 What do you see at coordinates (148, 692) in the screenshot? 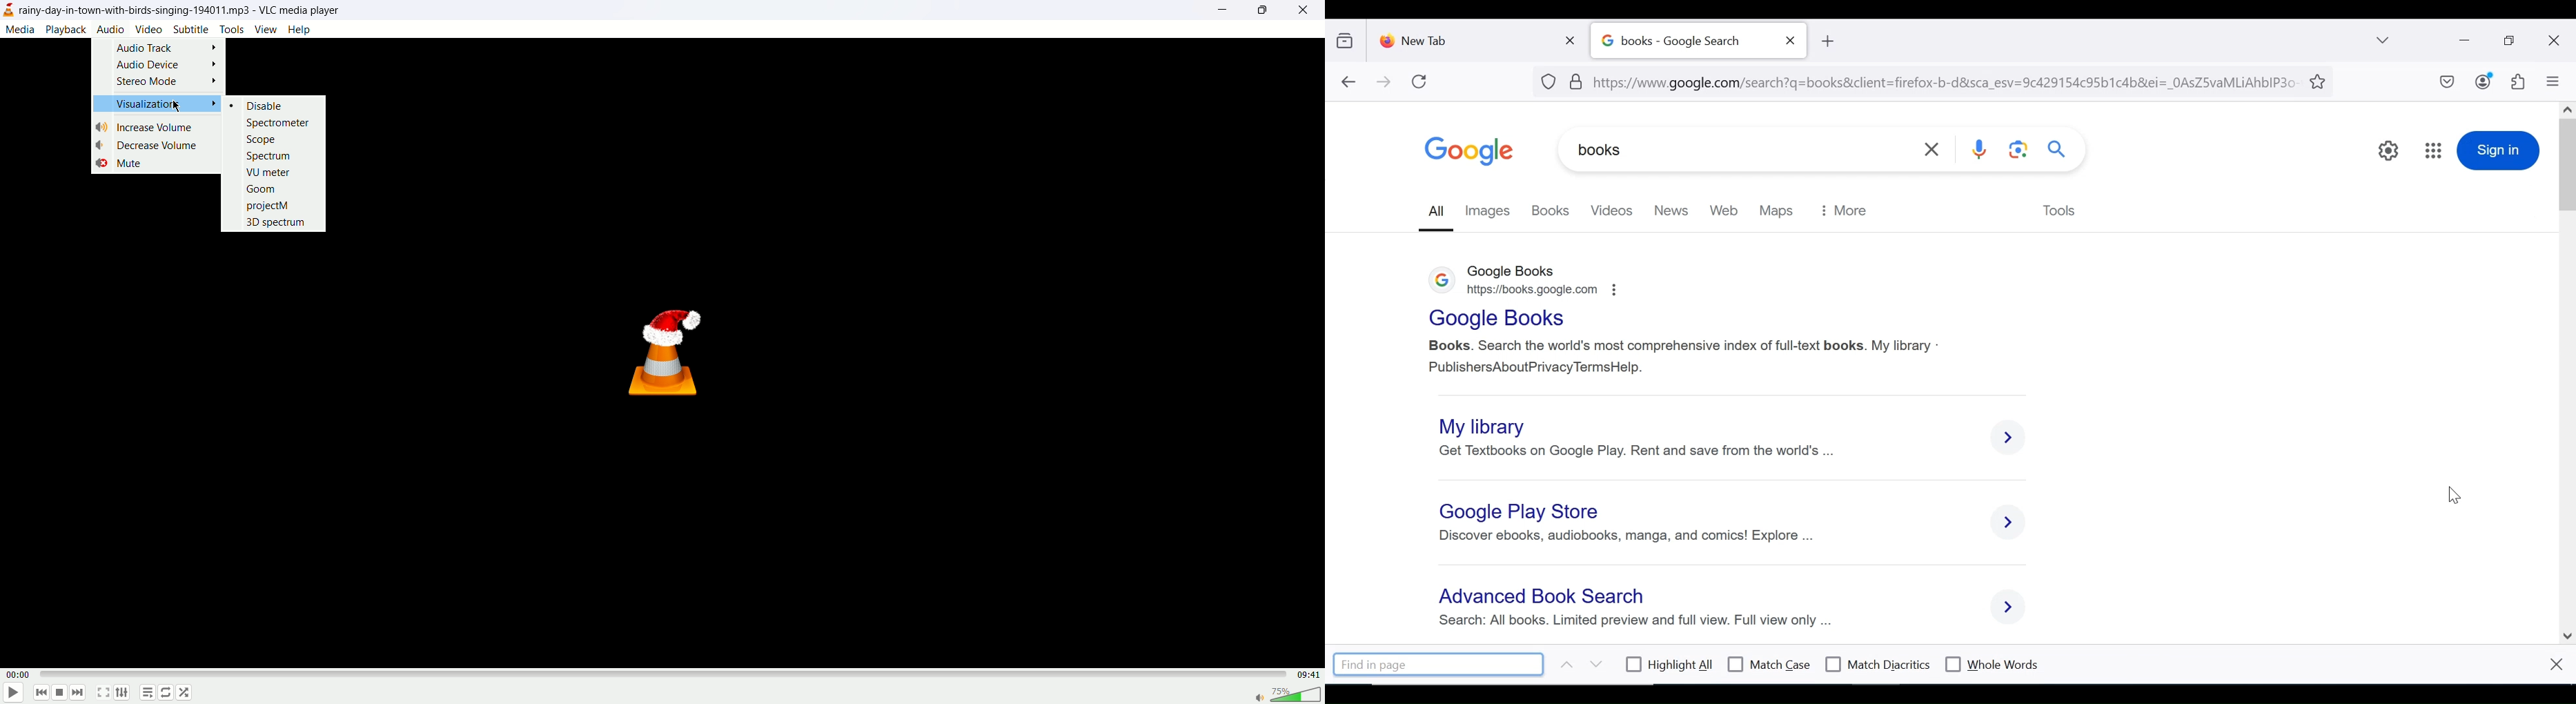
I see `playlist` at bounding box center [148, 692].